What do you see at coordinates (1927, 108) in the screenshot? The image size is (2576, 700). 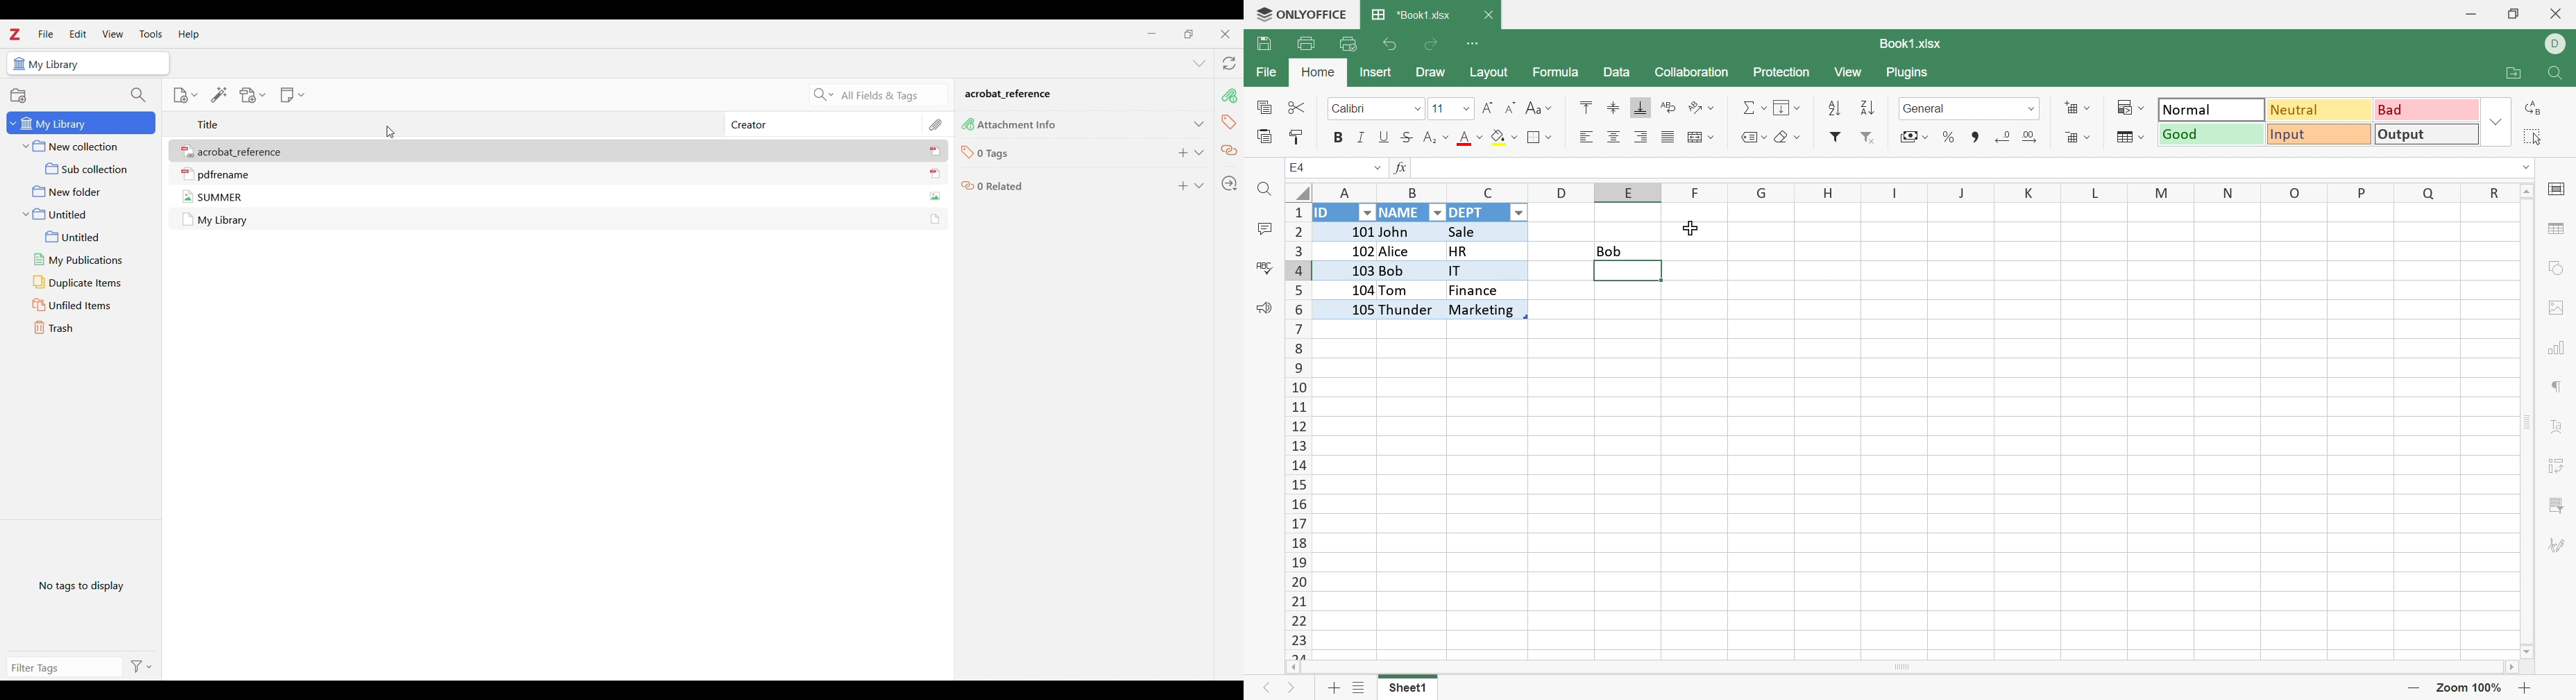 I see `General` at bounding box center [1927, 108].